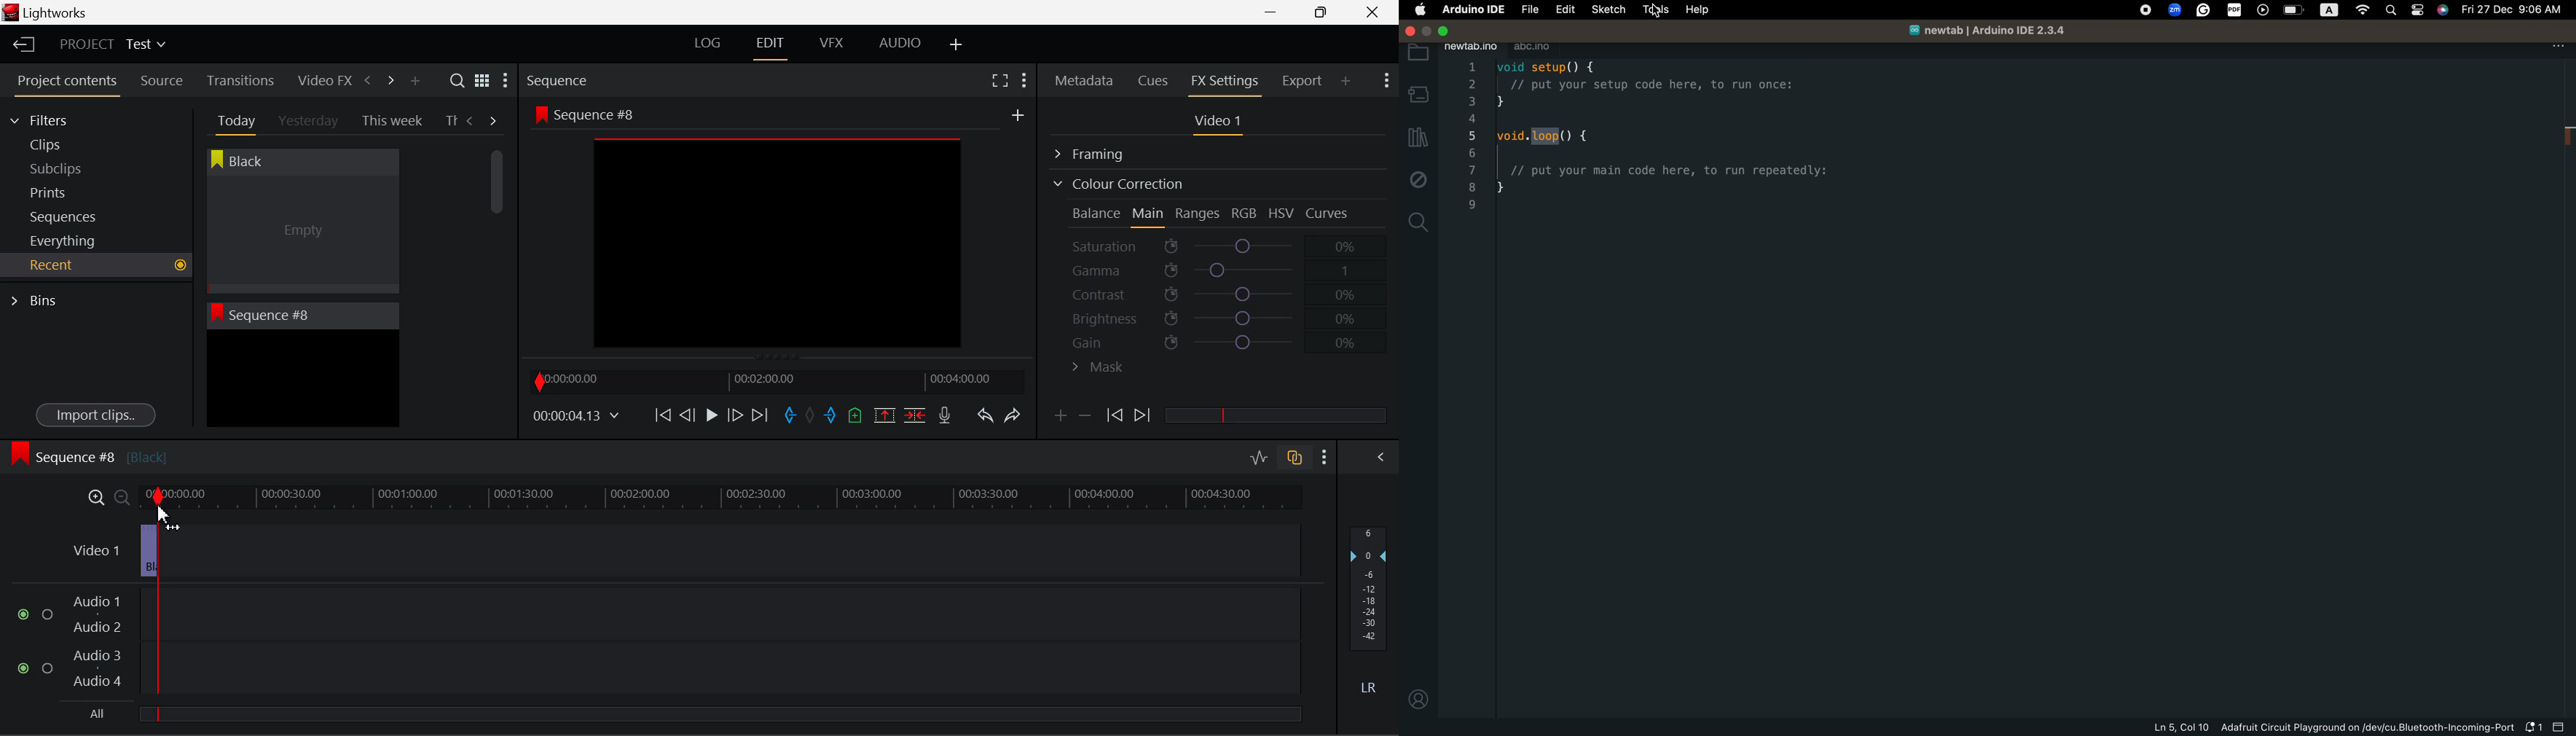  What do you see at coordinates (854, 416) in the screenshot?
I see `Mark Cue` at bounding box center [854, 416].